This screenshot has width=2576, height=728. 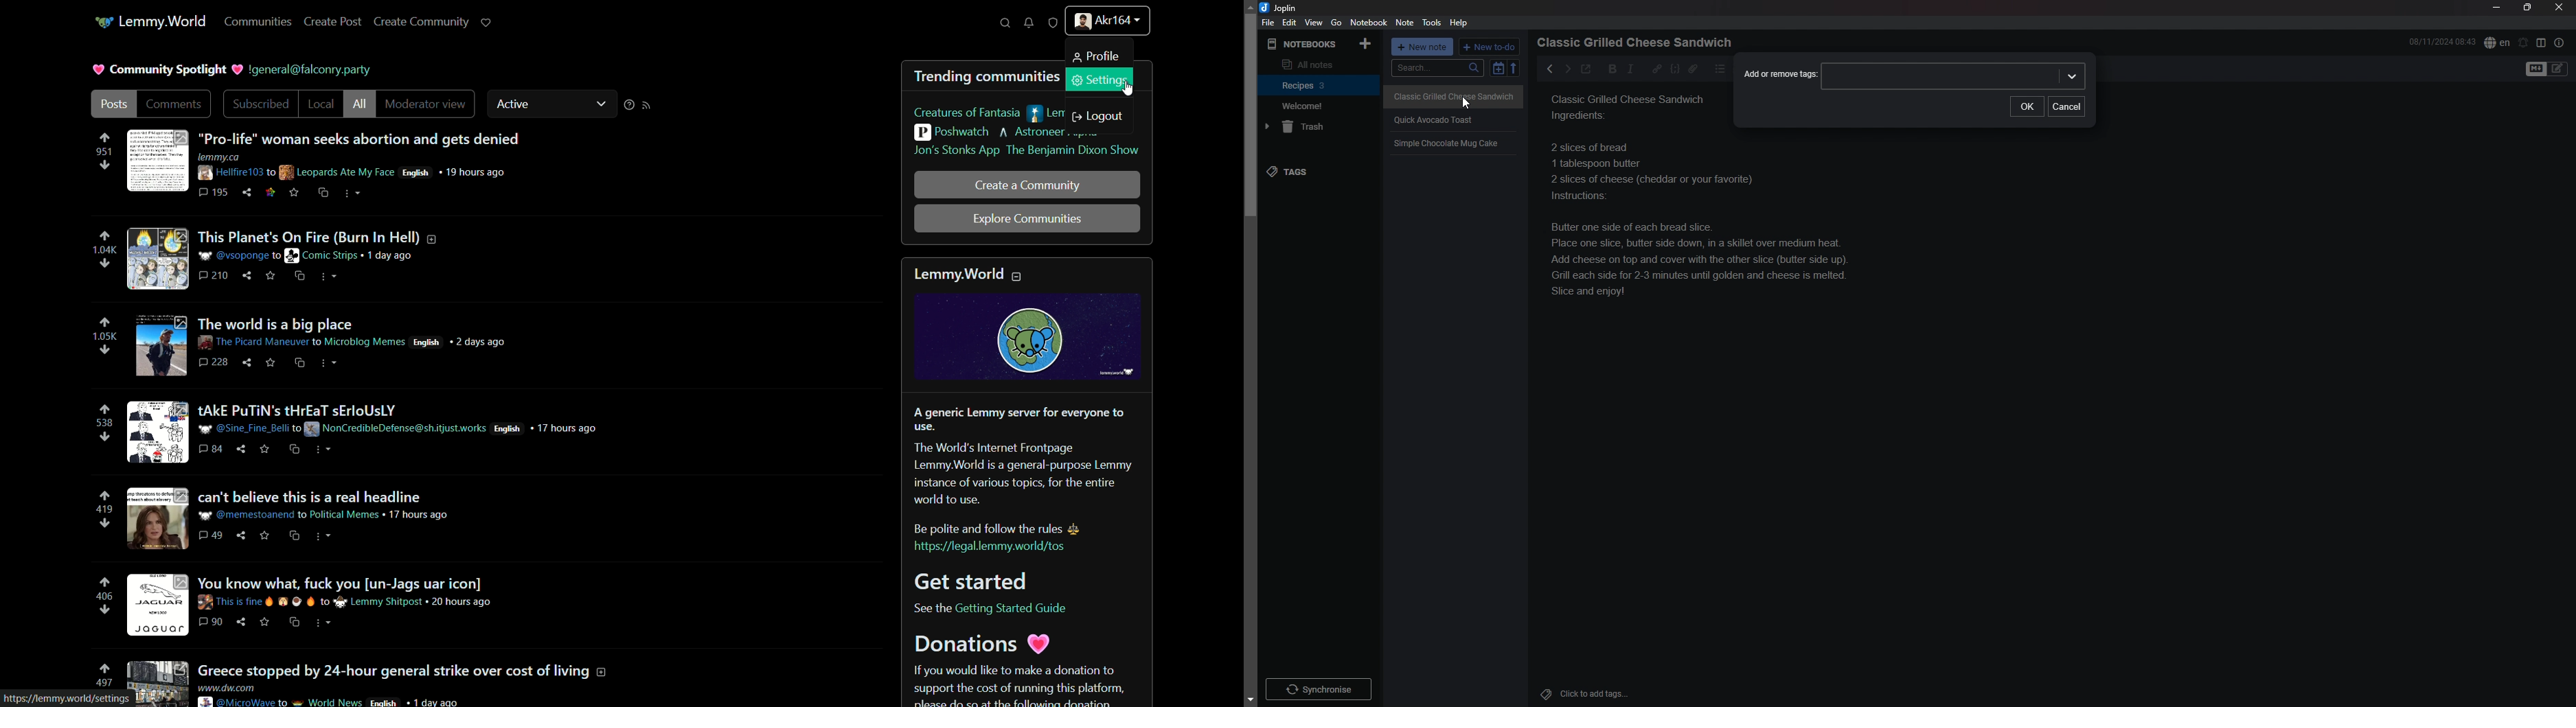 What do you see at coordinates (1250, 355) in the screenshot?
I see `scroll bar` at bounding box center [1250, 355].